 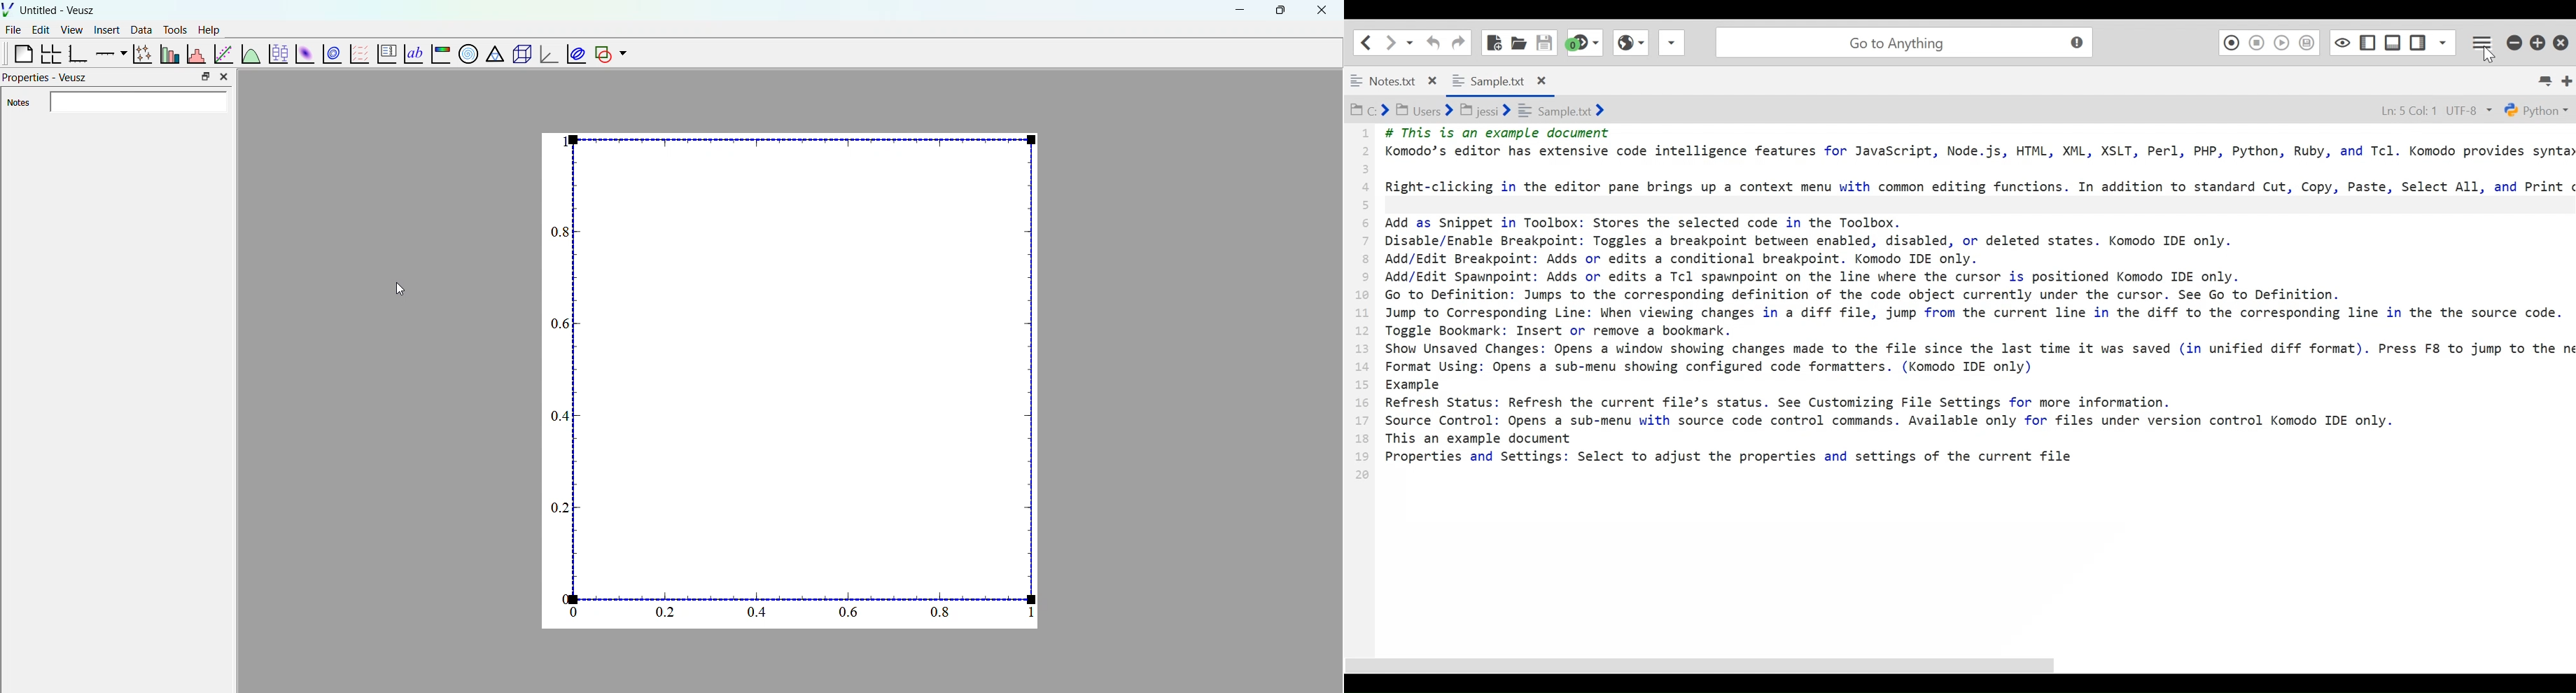 I want to click on 3d graph, so click(x=547, y=55).